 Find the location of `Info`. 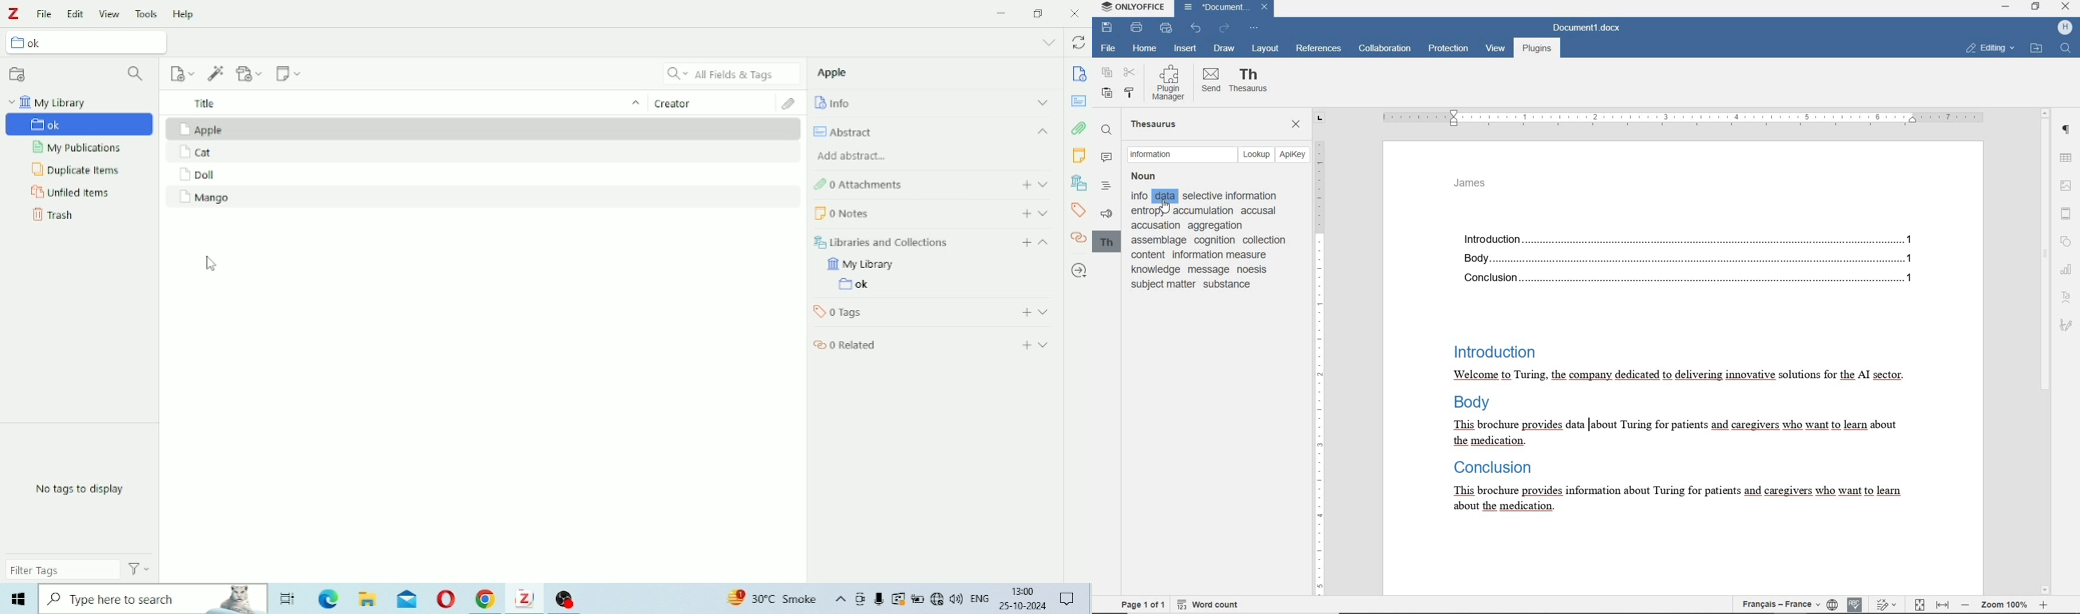

Info is located at coordinates (1080, 75).